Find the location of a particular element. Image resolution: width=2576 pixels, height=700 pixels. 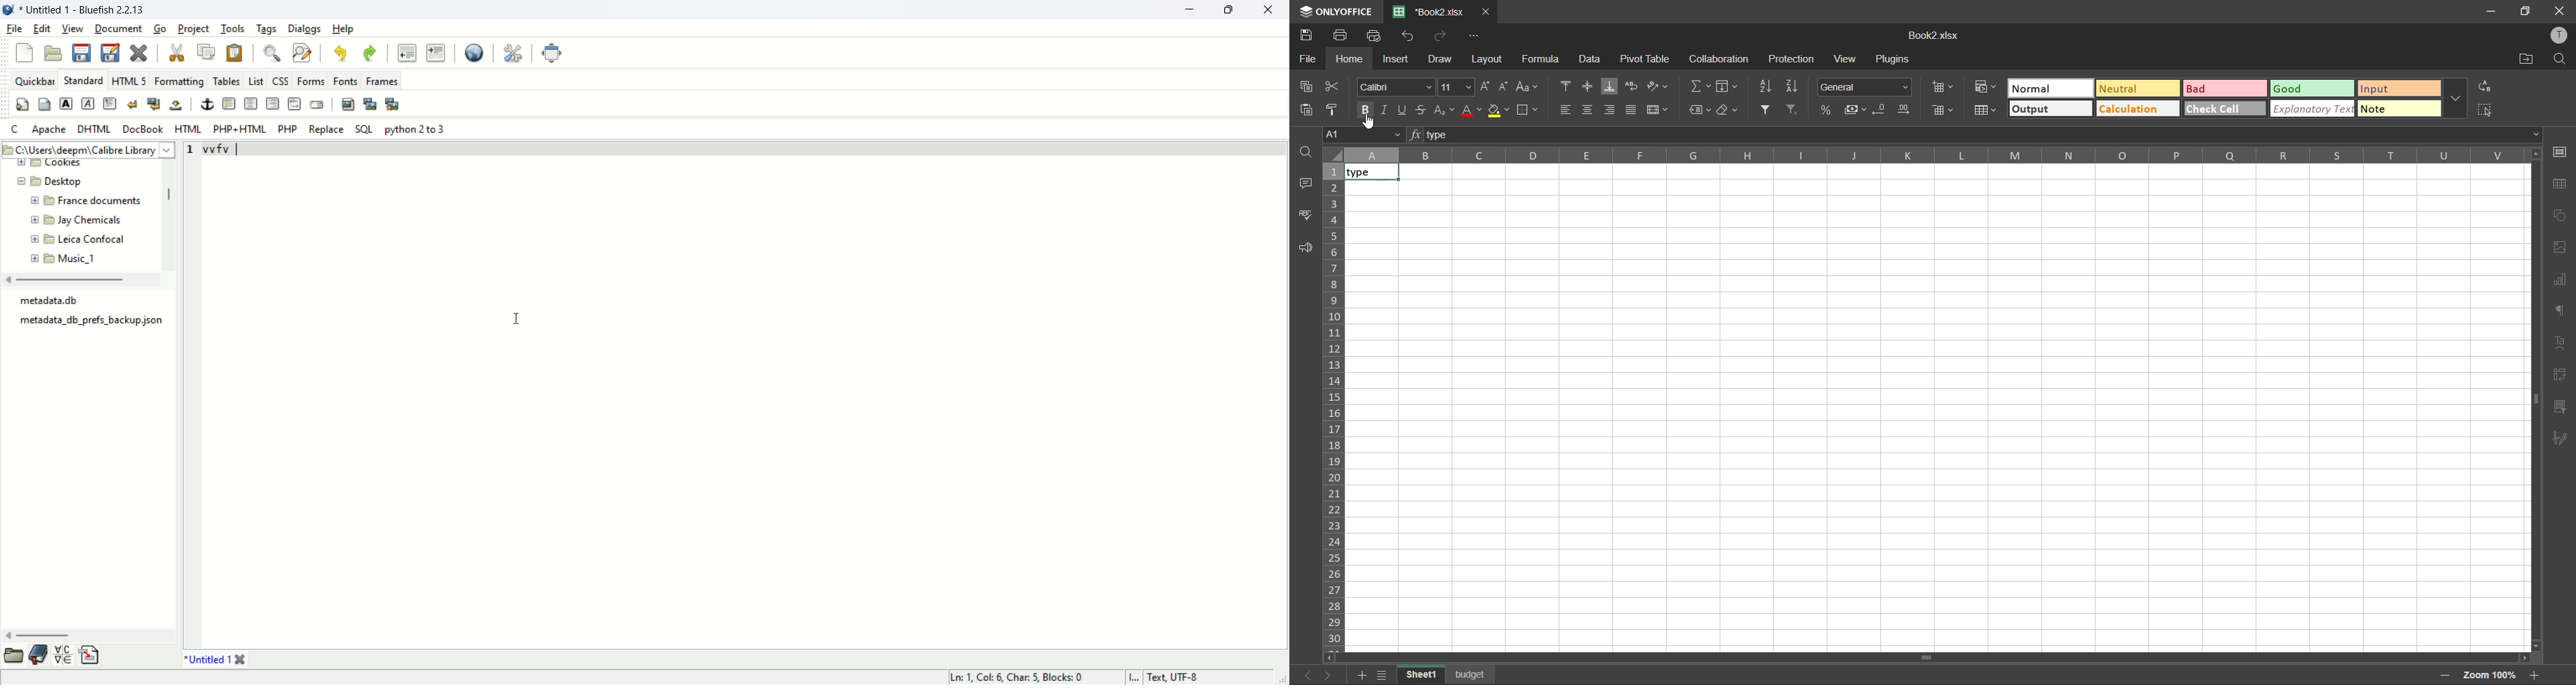

tags is located at coordinates (270, 30).